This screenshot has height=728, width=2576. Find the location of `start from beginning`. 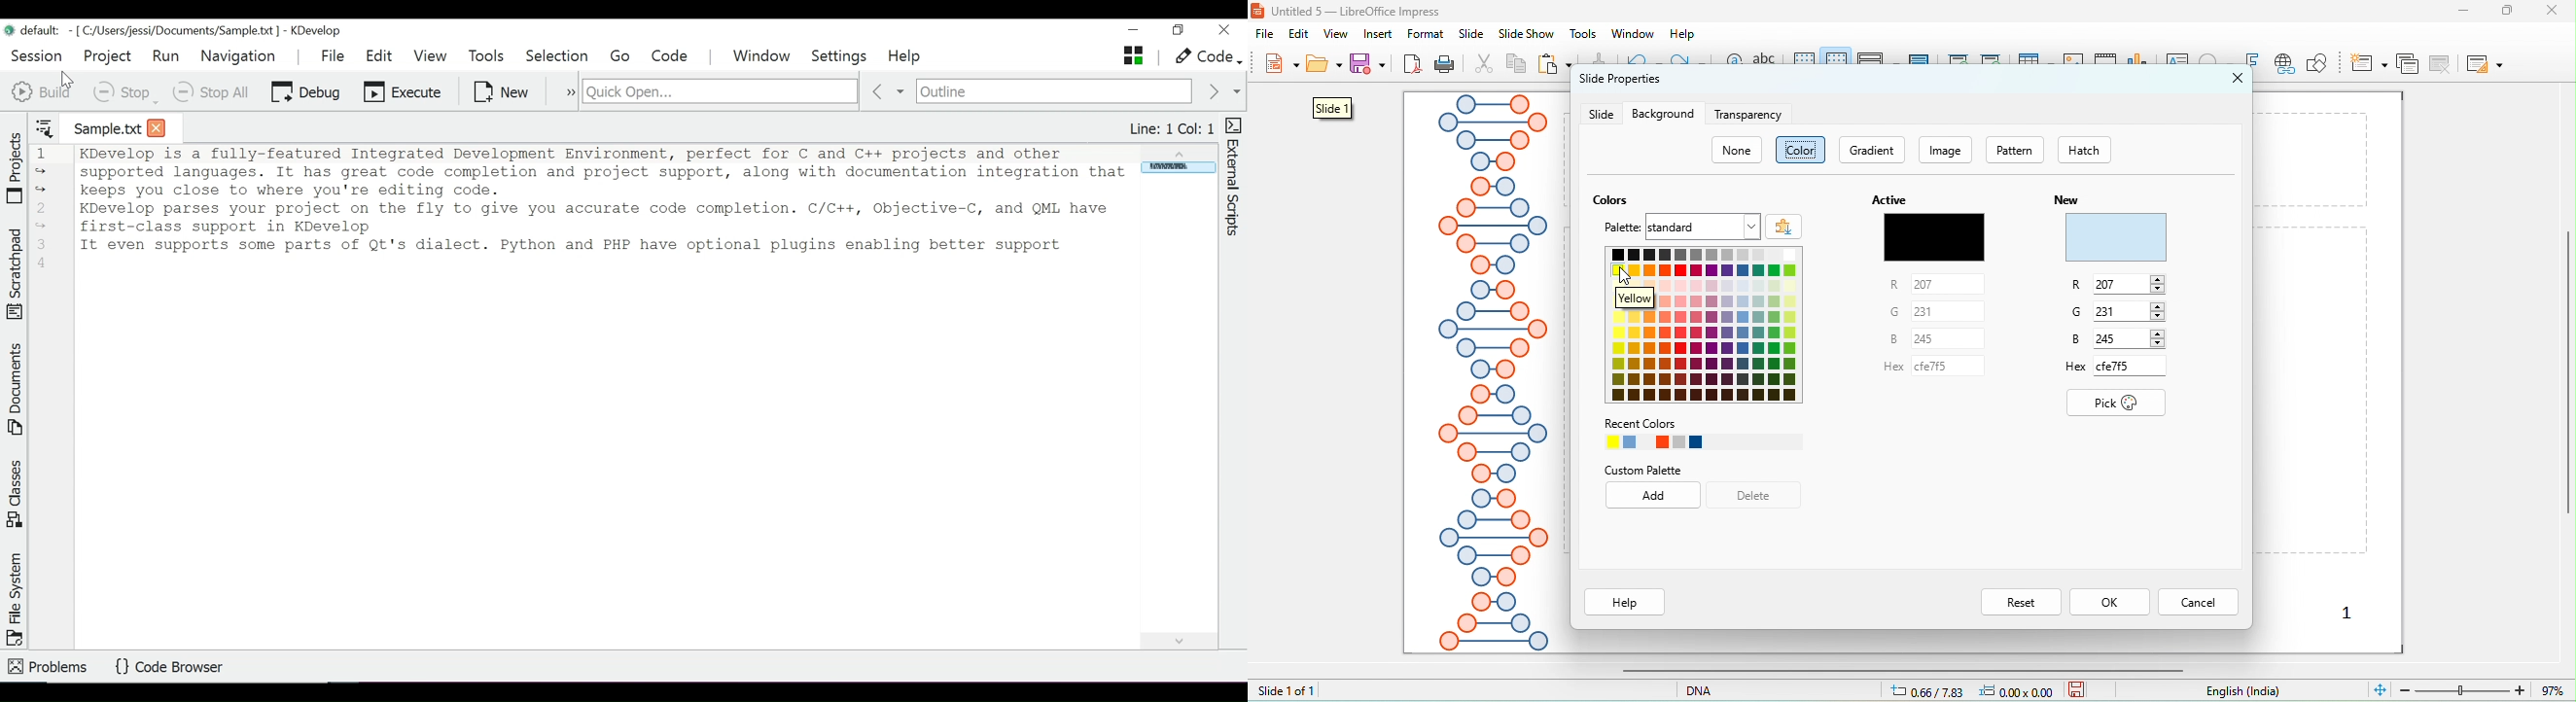

start from beginning is located at coordinates (1959, 63).